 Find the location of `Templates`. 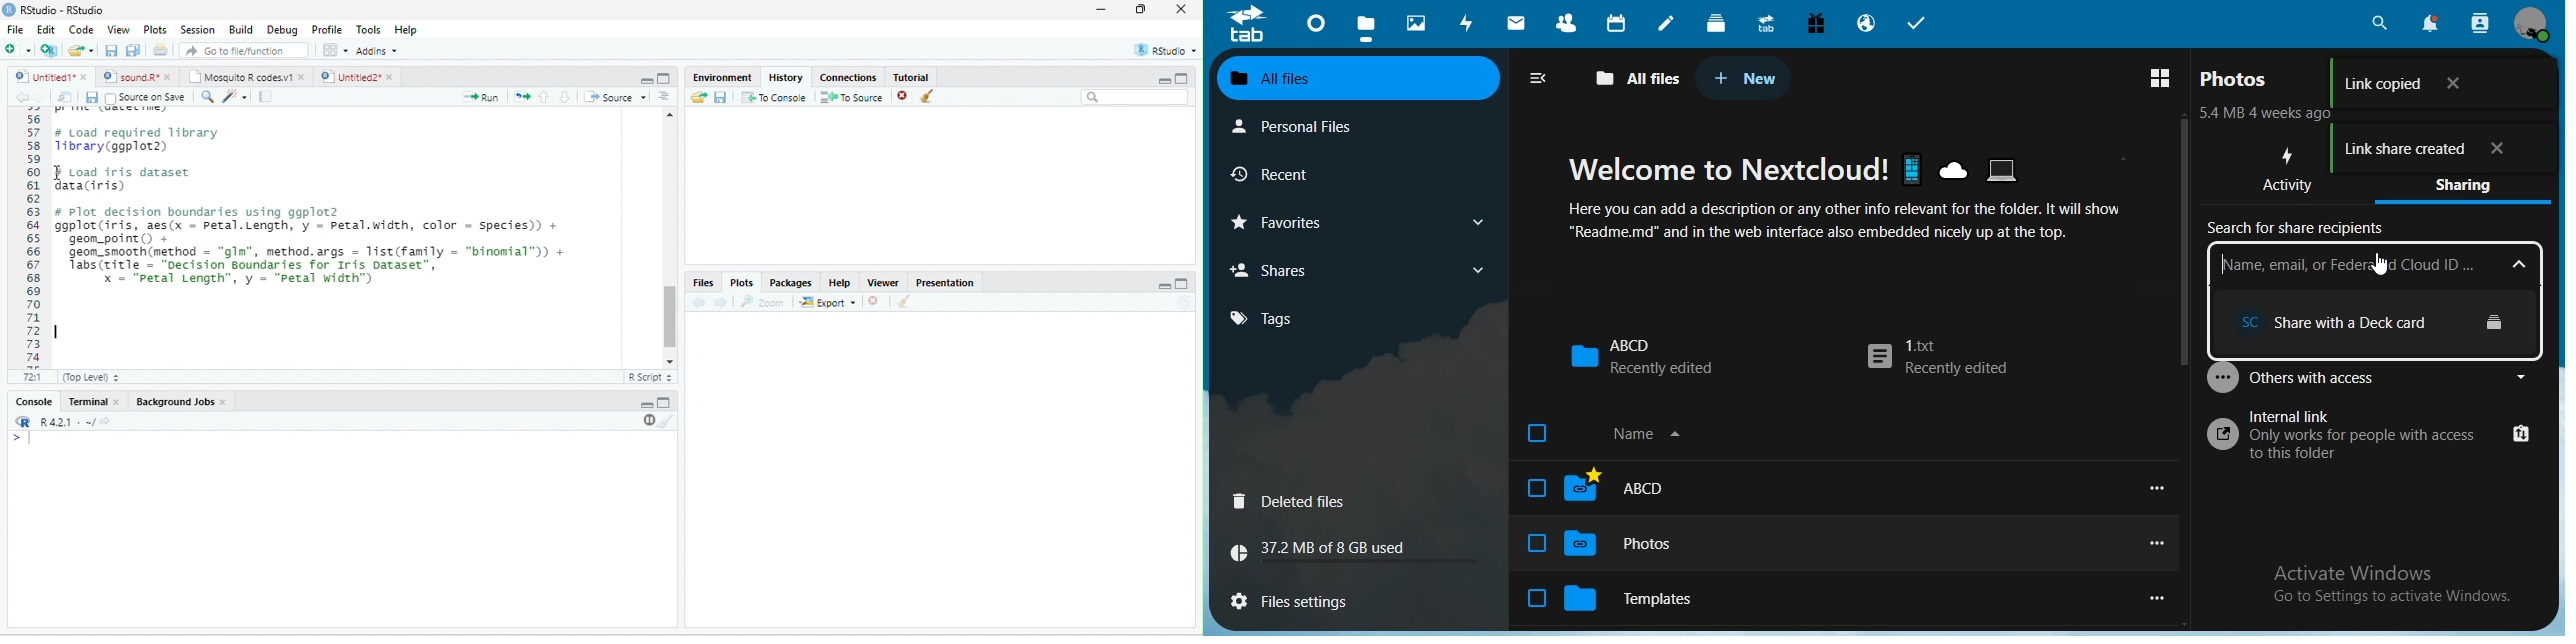

Templates is located at coordinates (1652, 600).